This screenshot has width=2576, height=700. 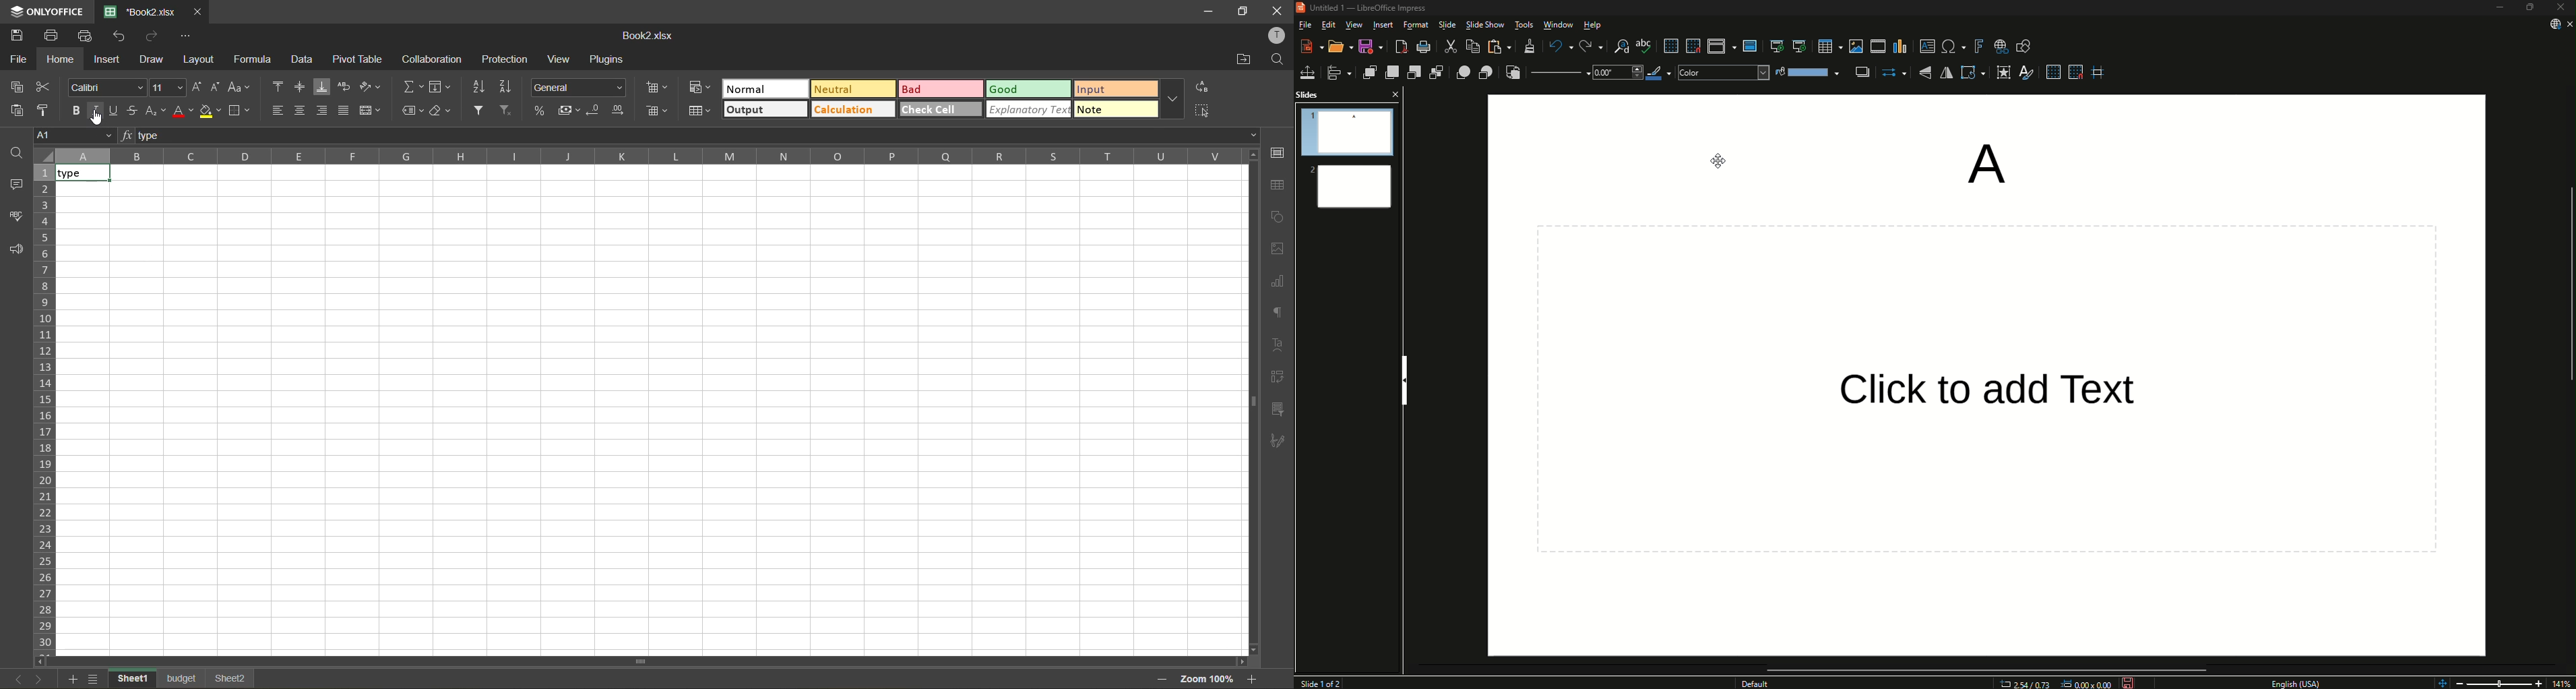 What do you see at coordinates (1587, 44) in the screenshot?
I see `Redo` at bounding box center [1587, 44].